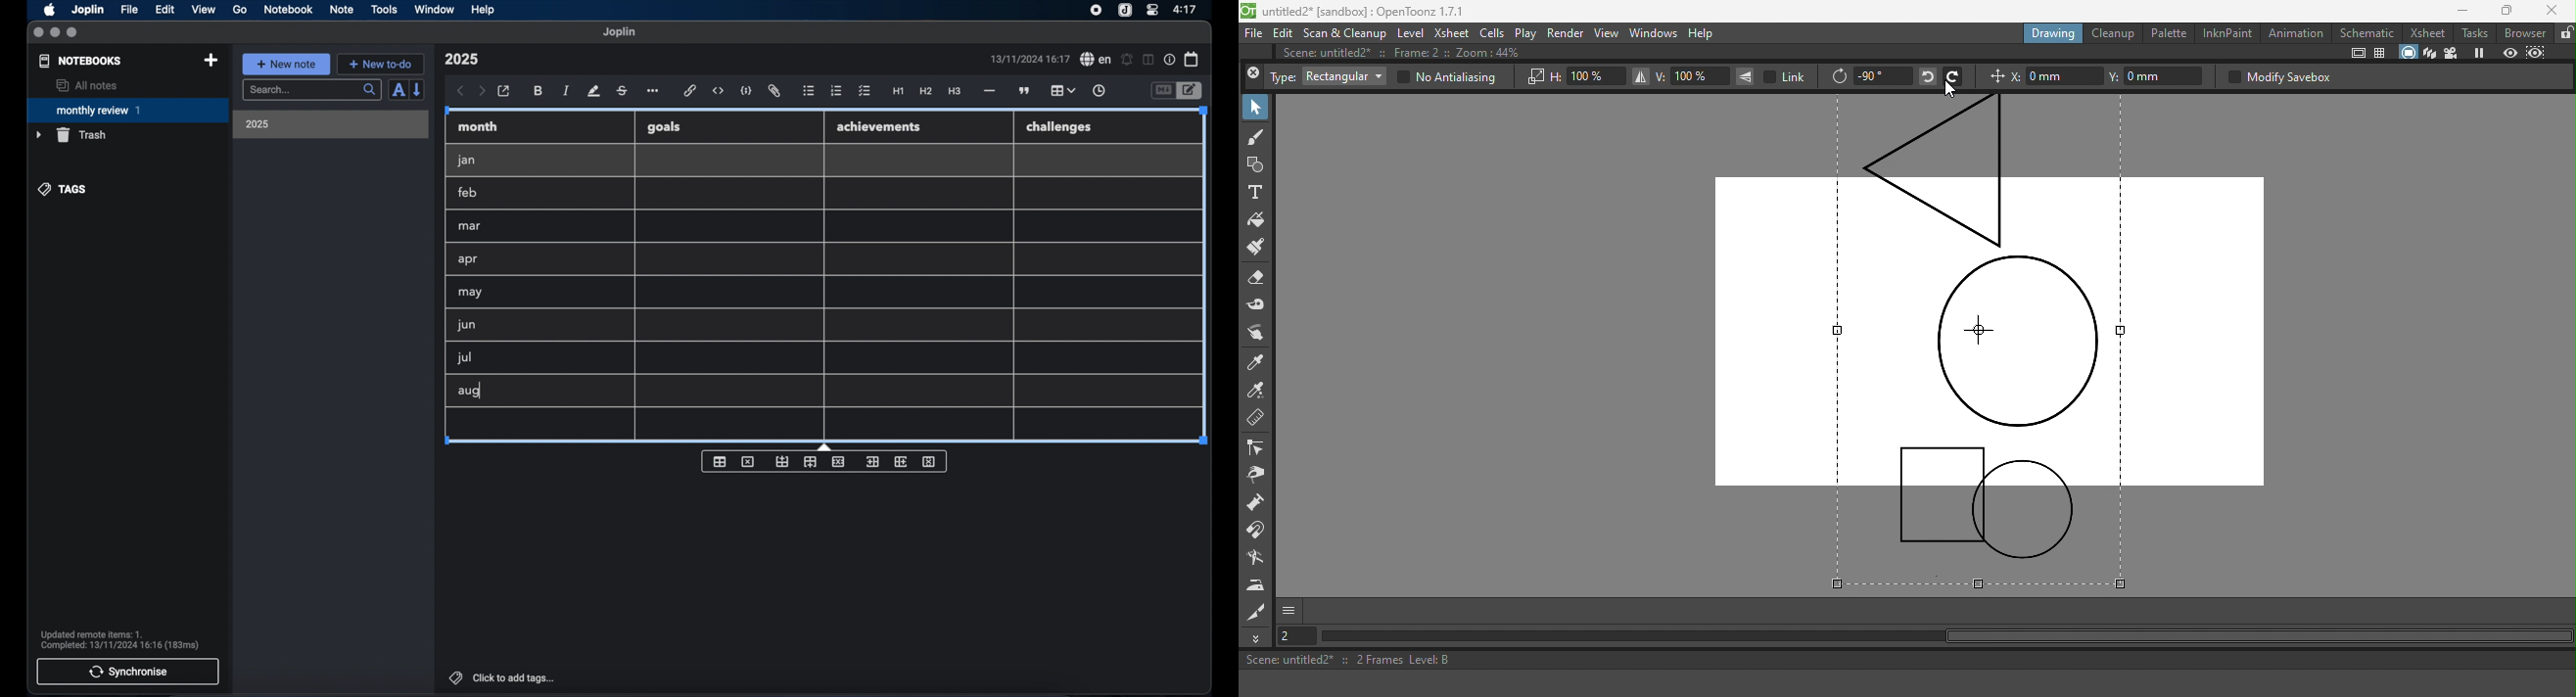 Image resolution: width=2576 pixels, height=700 pixels. What do you see at coordinates (463, 358) in the screenshot?
I see `jul` at bounding box center [463, 358].